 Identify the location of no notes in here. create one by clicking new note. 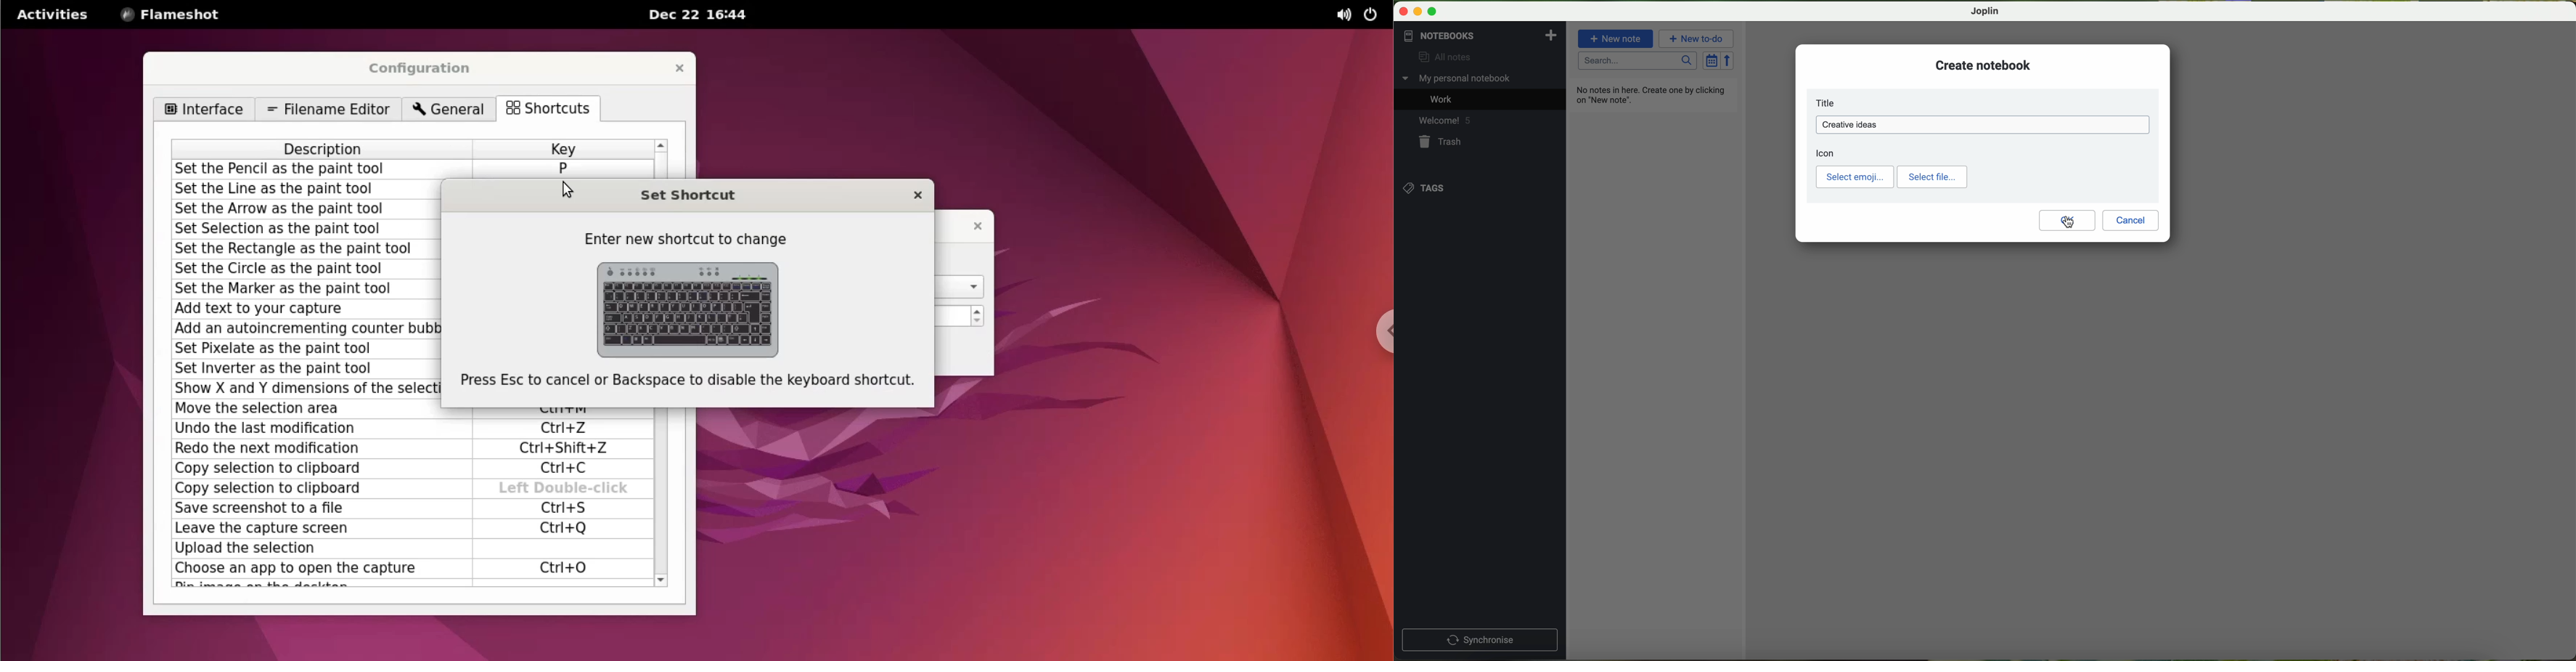
(1653, 94).